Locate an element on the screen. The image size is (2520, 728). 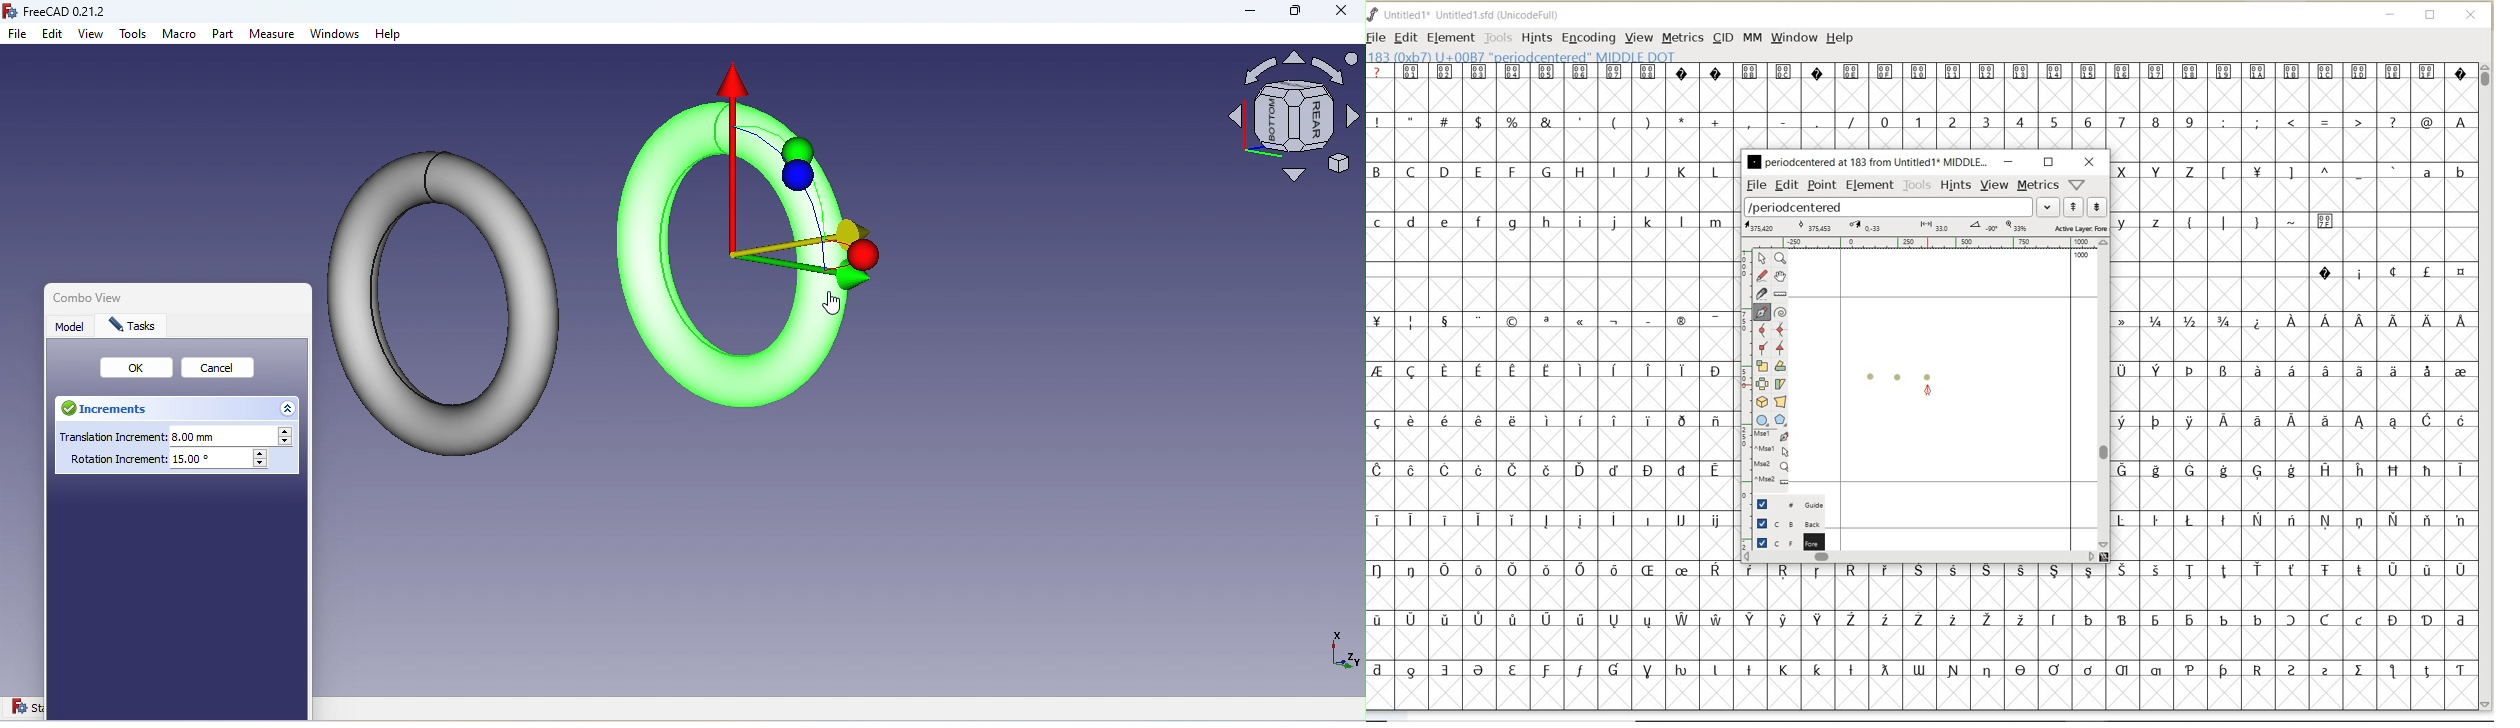
change whether spiro is active or not is located at coordinates (1780, 311).